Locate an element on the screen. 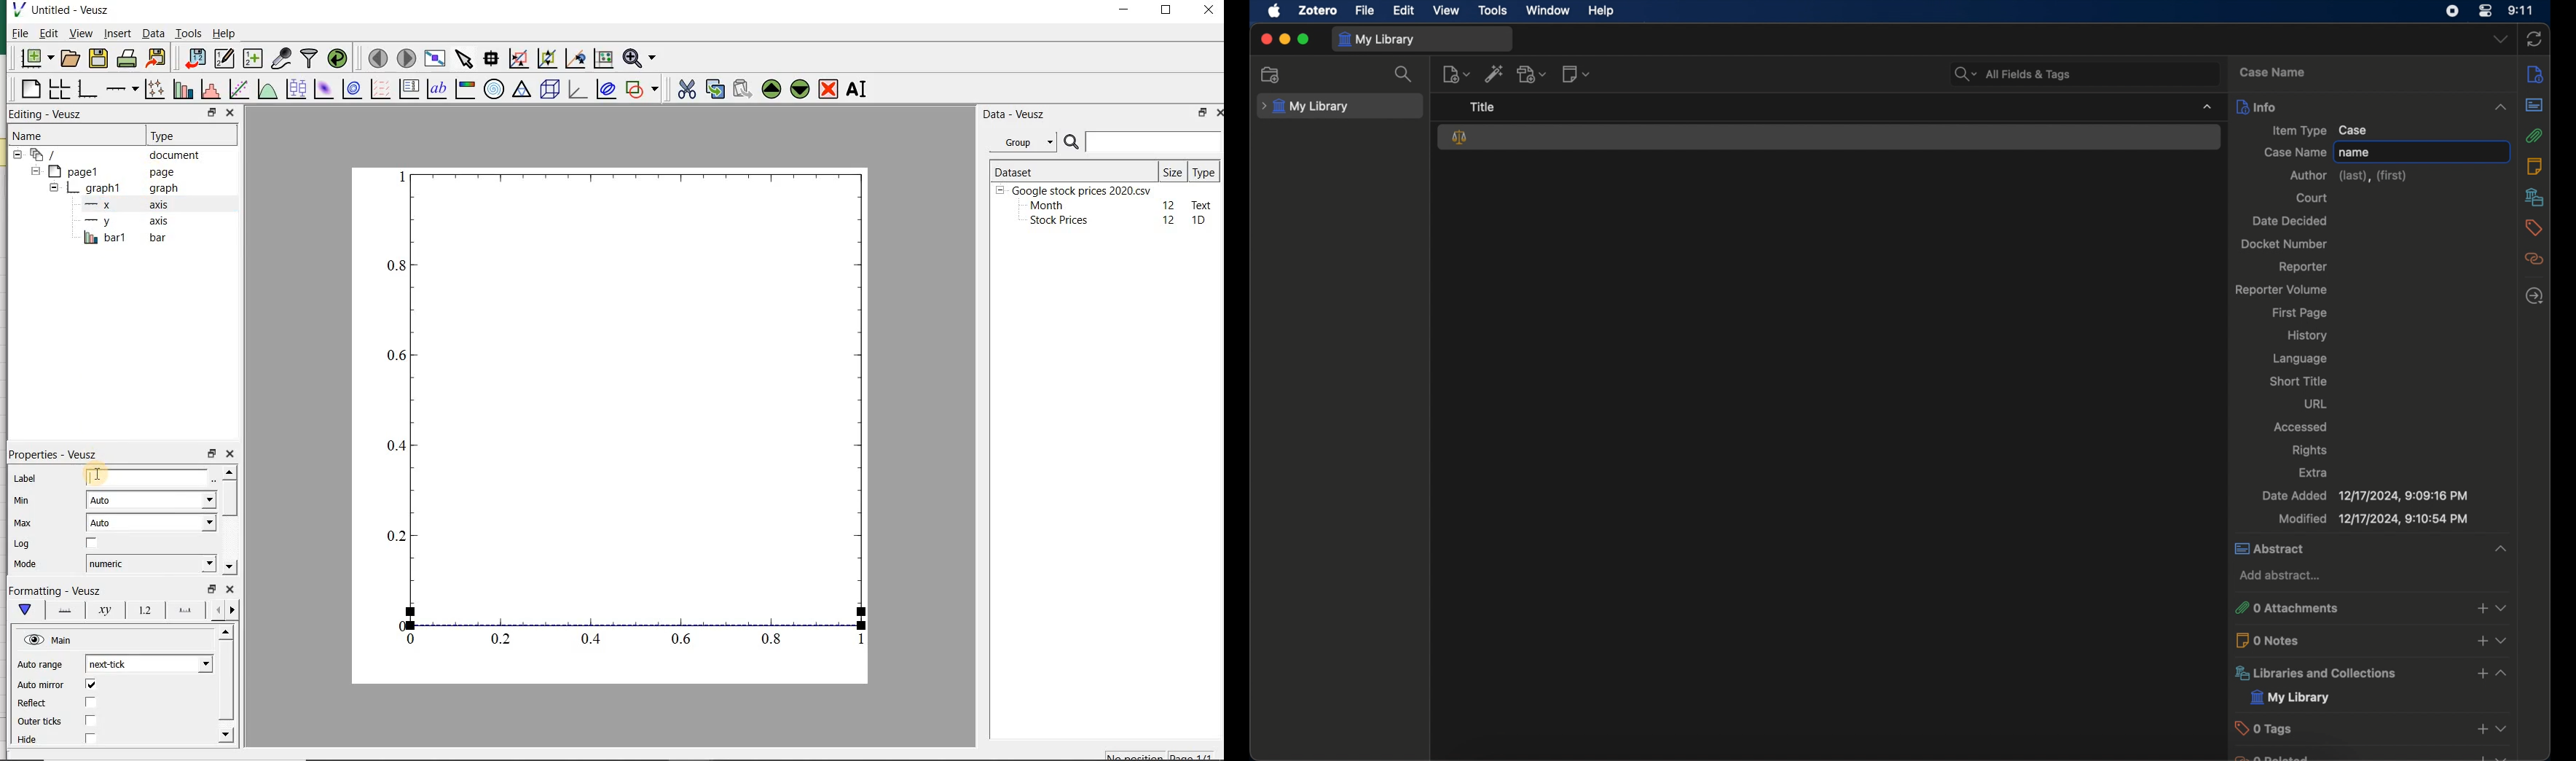 The image size is (2576, 784). reporter volume is located at coordinates (2280, 290).